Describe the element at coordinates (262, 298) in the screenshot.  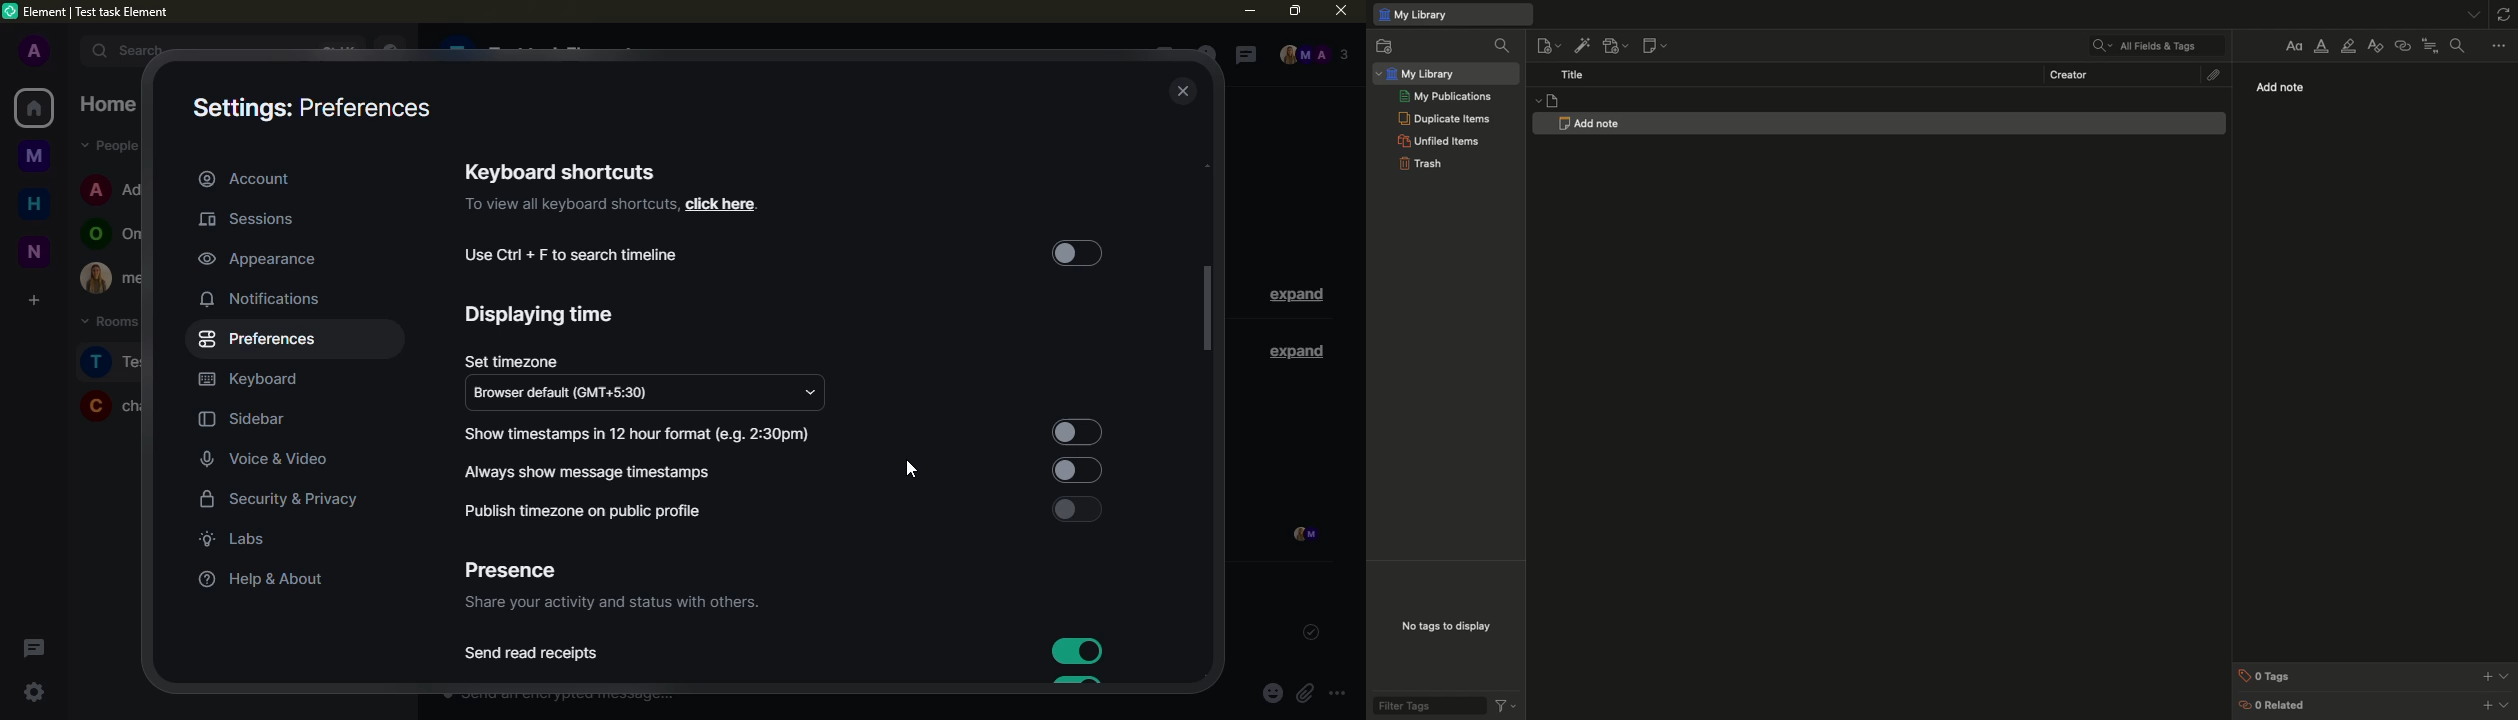
I see `notifications` at that location.